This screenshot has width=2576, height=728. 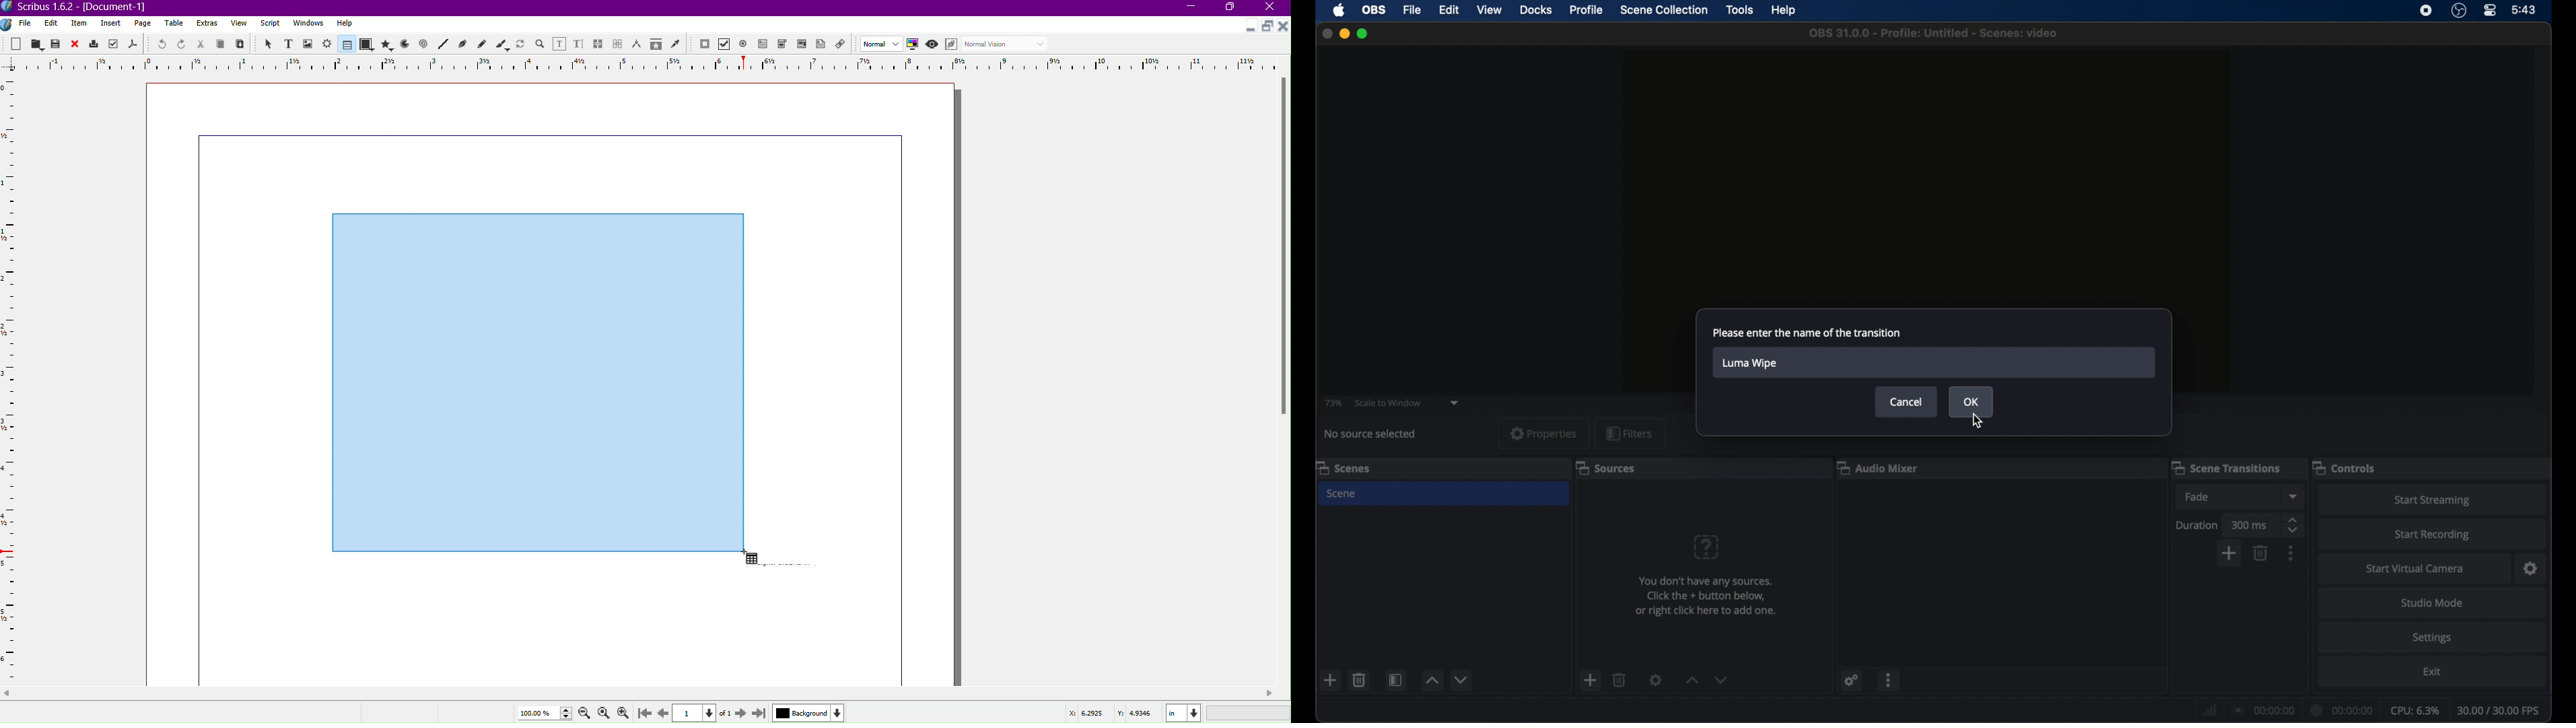 What do you see at coordinates (618, 43) in the screenshot?
I see `Unlink Text Frames` at bounding box center [618, 43].